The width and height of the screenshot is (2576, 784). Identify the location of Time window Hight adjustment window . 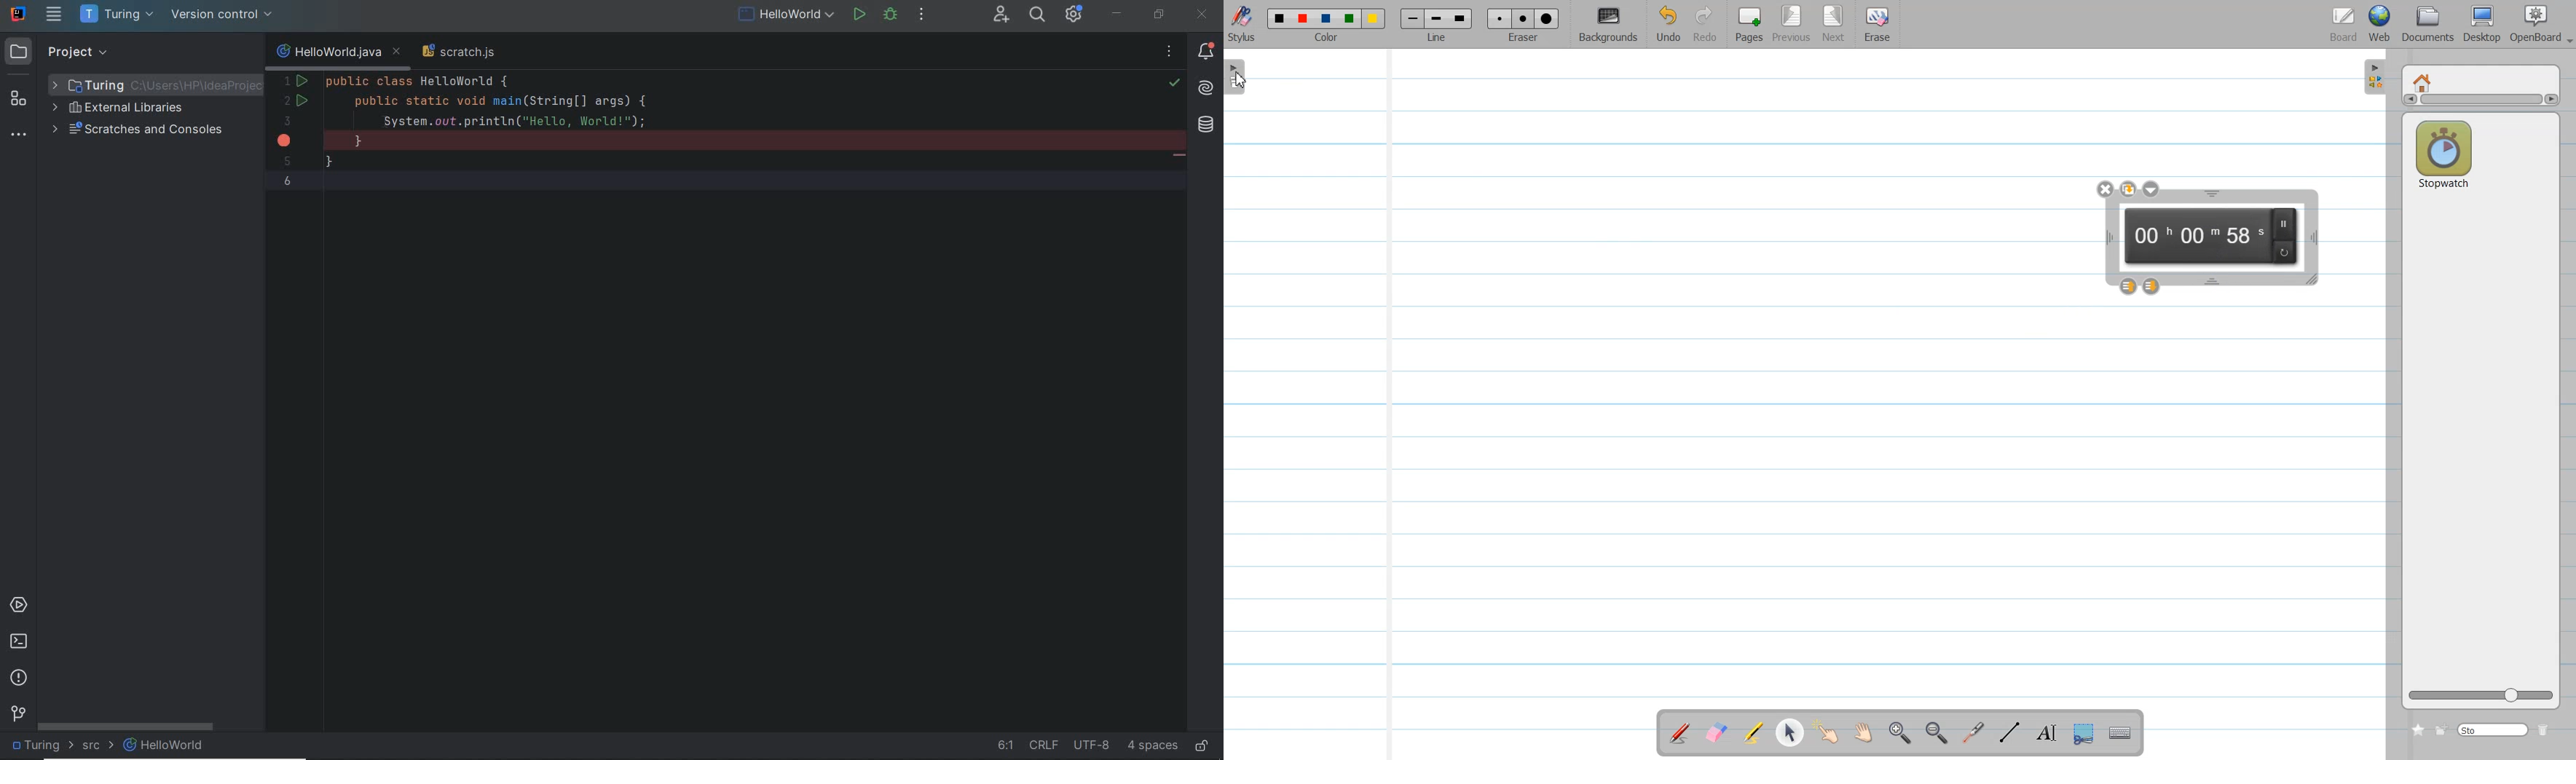
(2212, 194).